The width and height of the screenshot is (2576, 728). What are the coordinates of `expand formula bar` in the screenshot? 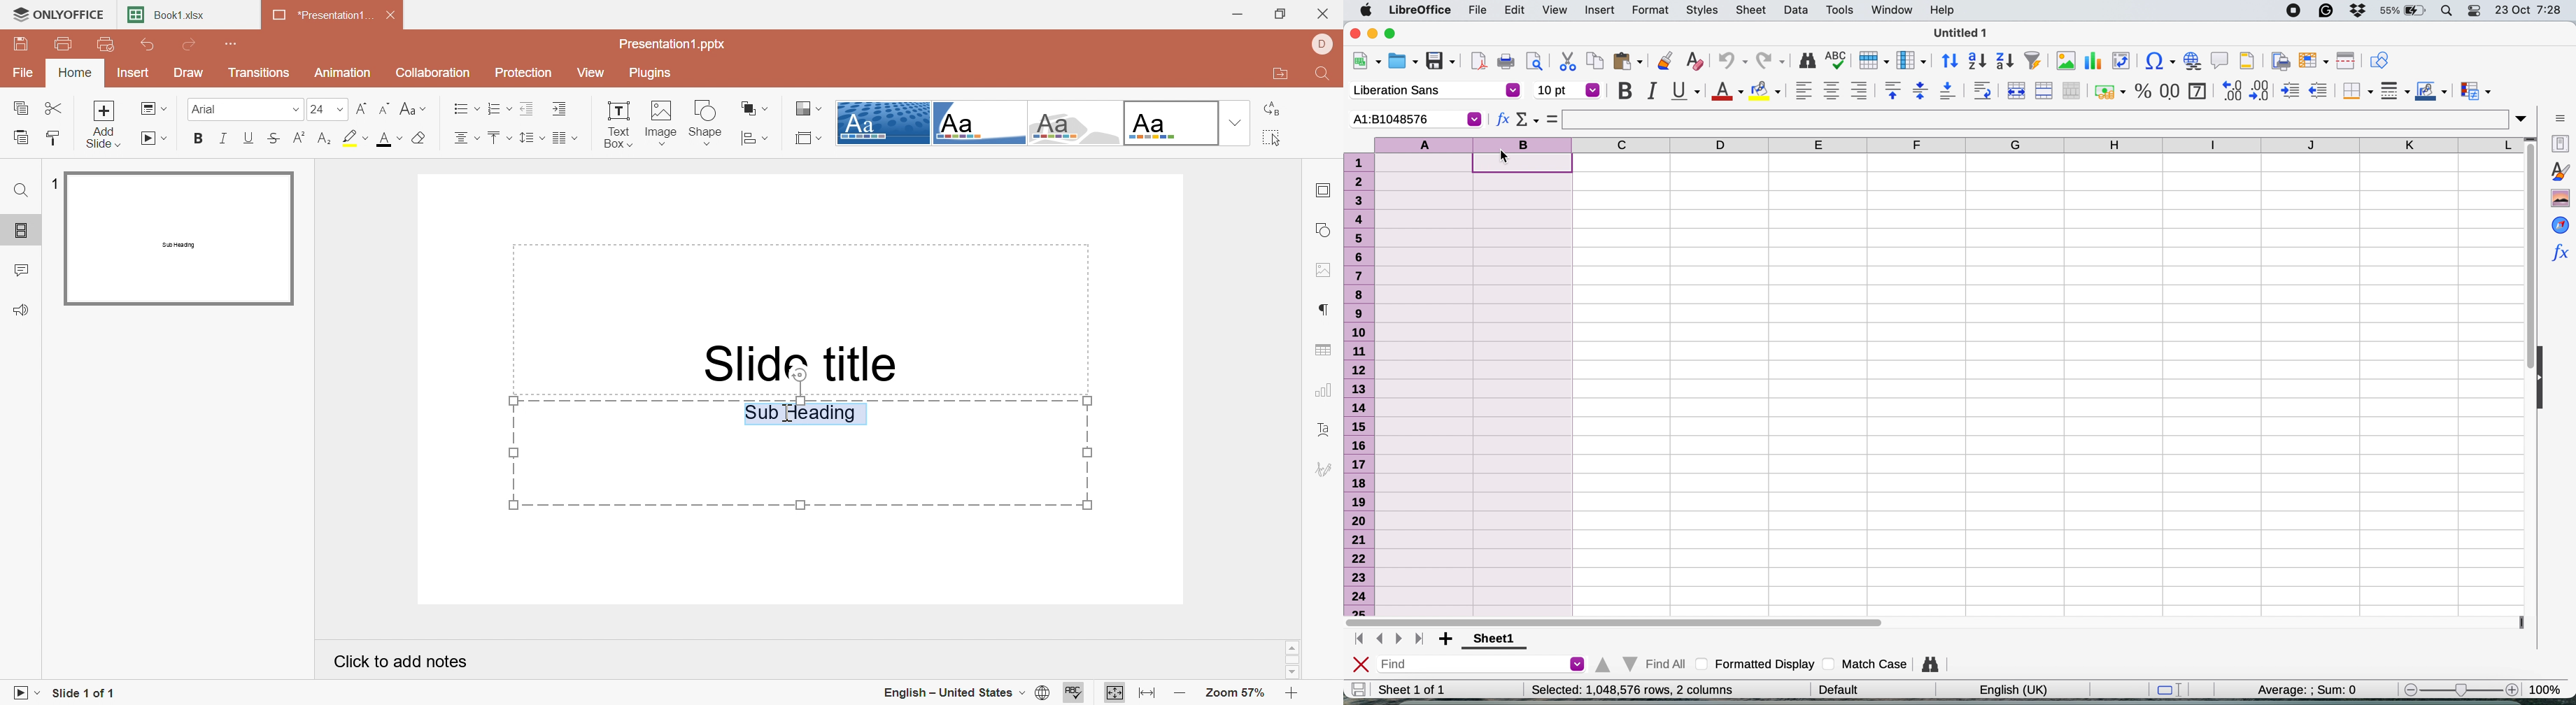 It's located at (2525, 118).